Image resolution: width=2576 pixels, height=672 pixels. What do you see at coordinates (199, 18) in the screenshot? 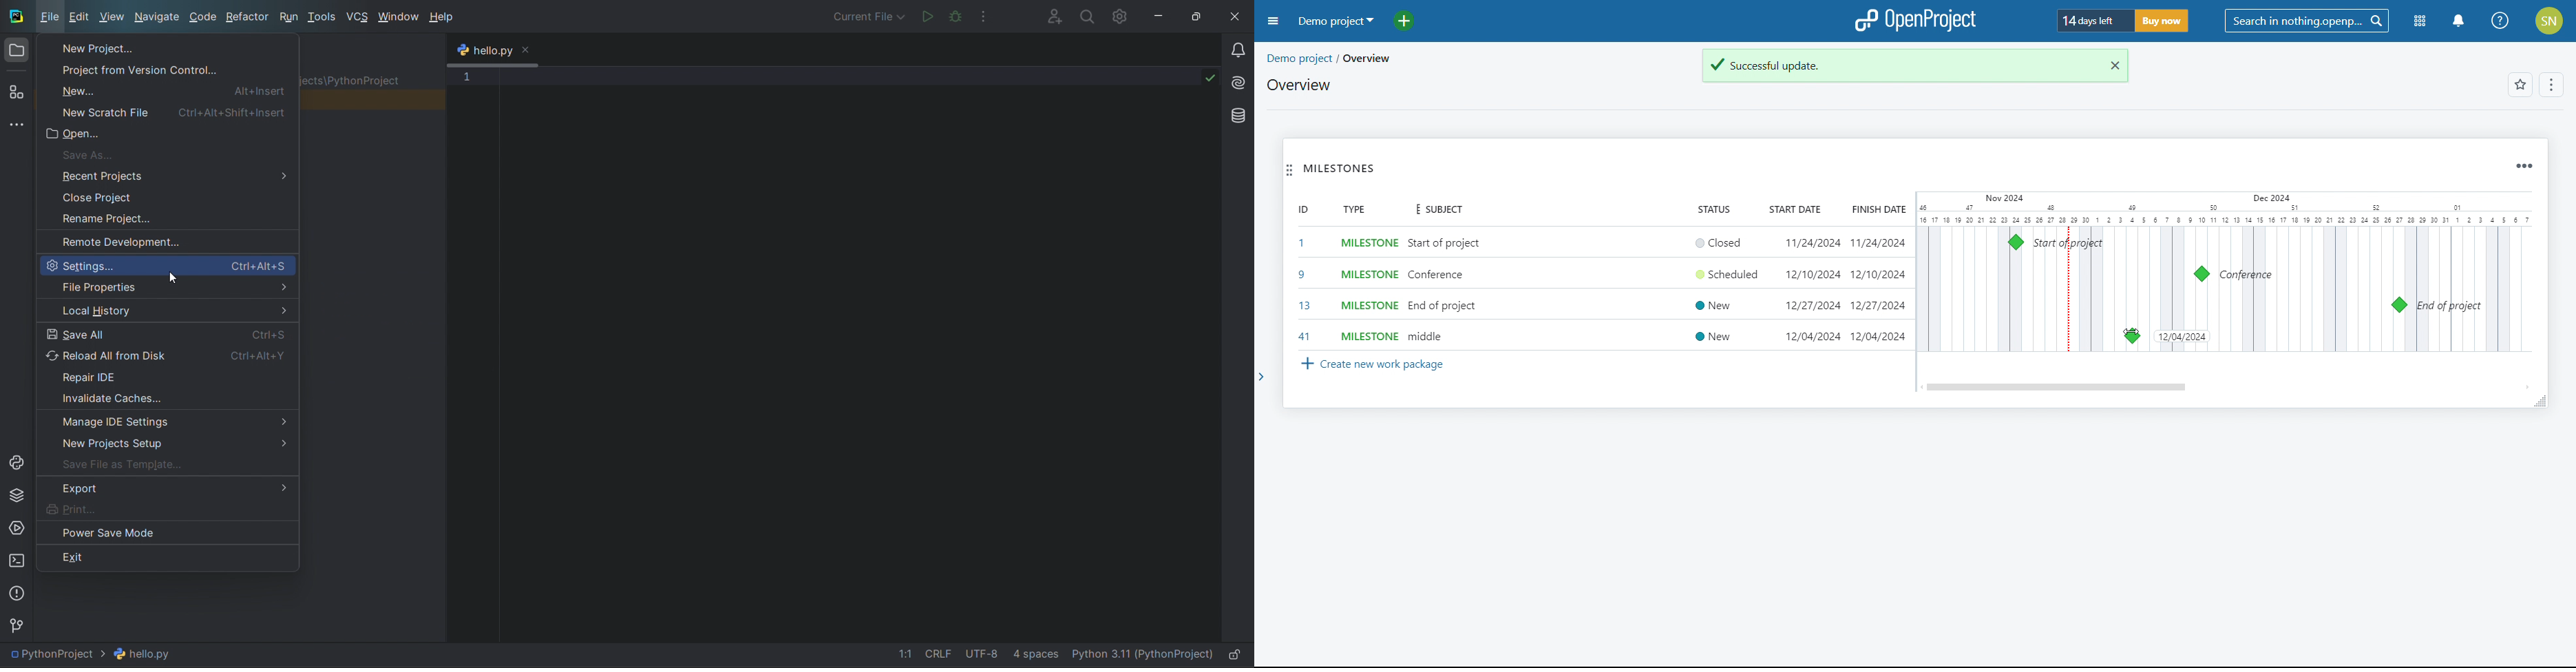
I see `code` at bounding box center [199, 18].